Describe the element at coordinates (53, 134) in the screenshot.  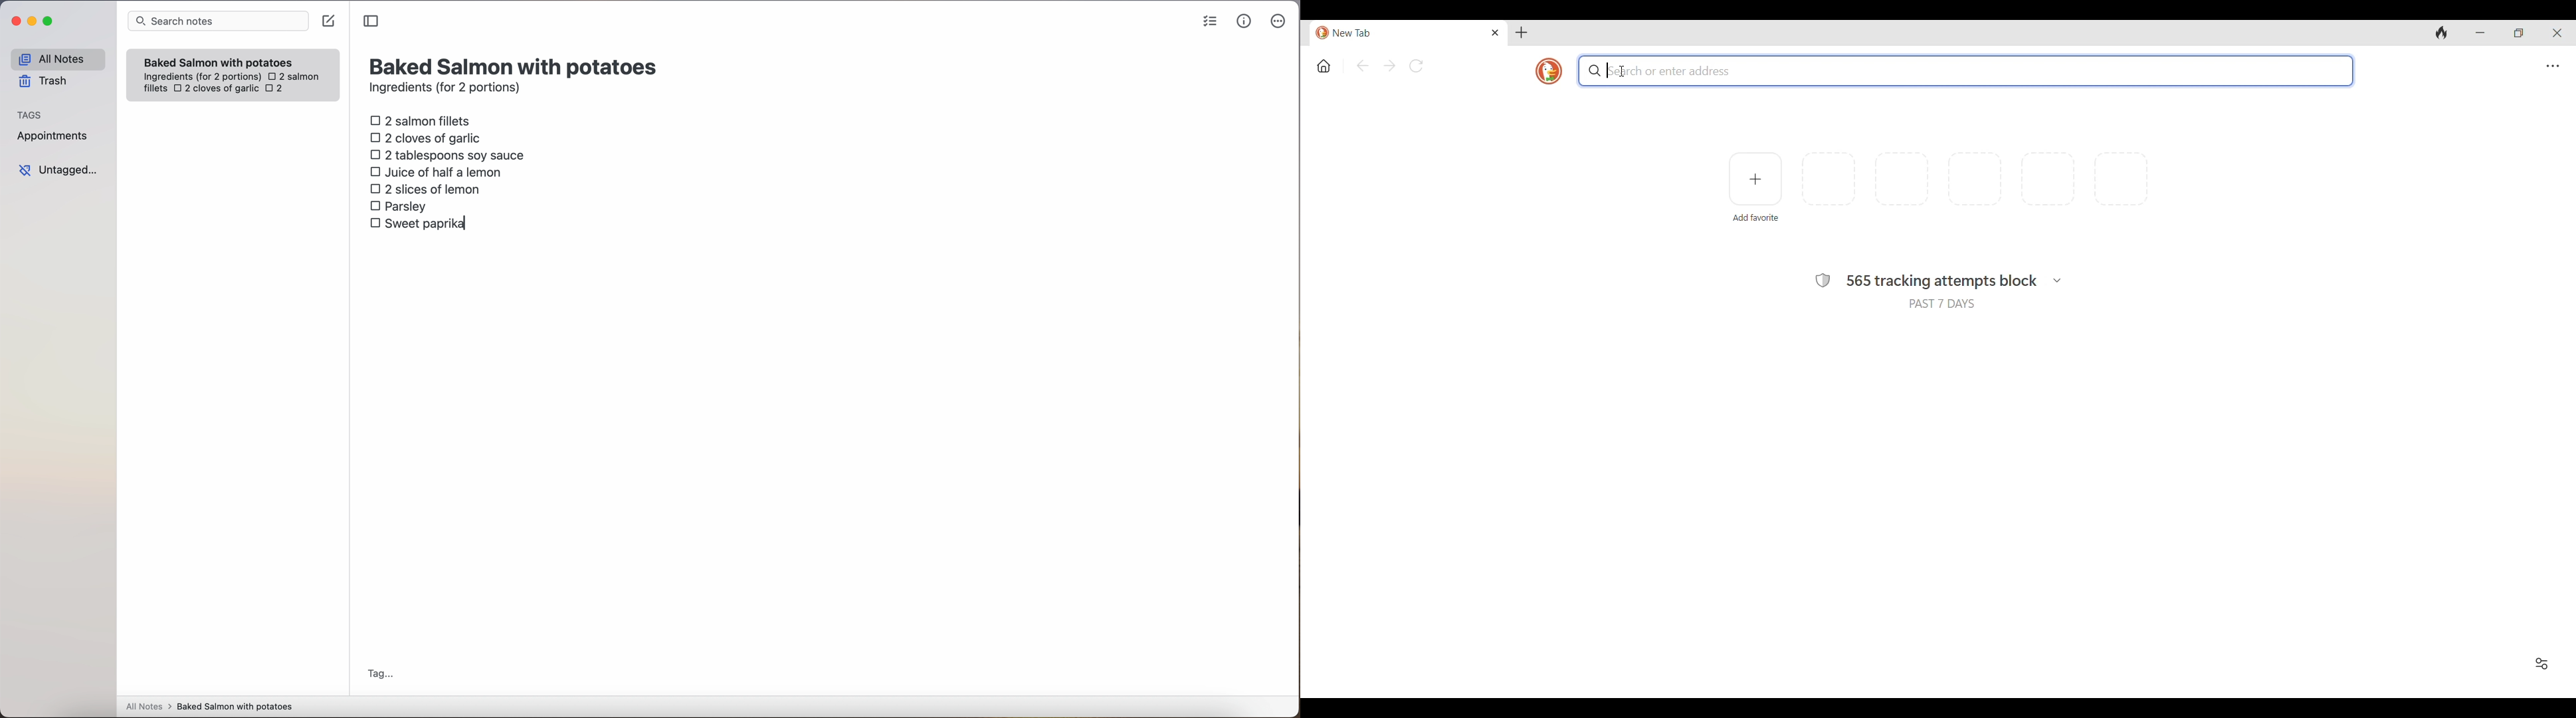
I see `appointments tag` at that location.